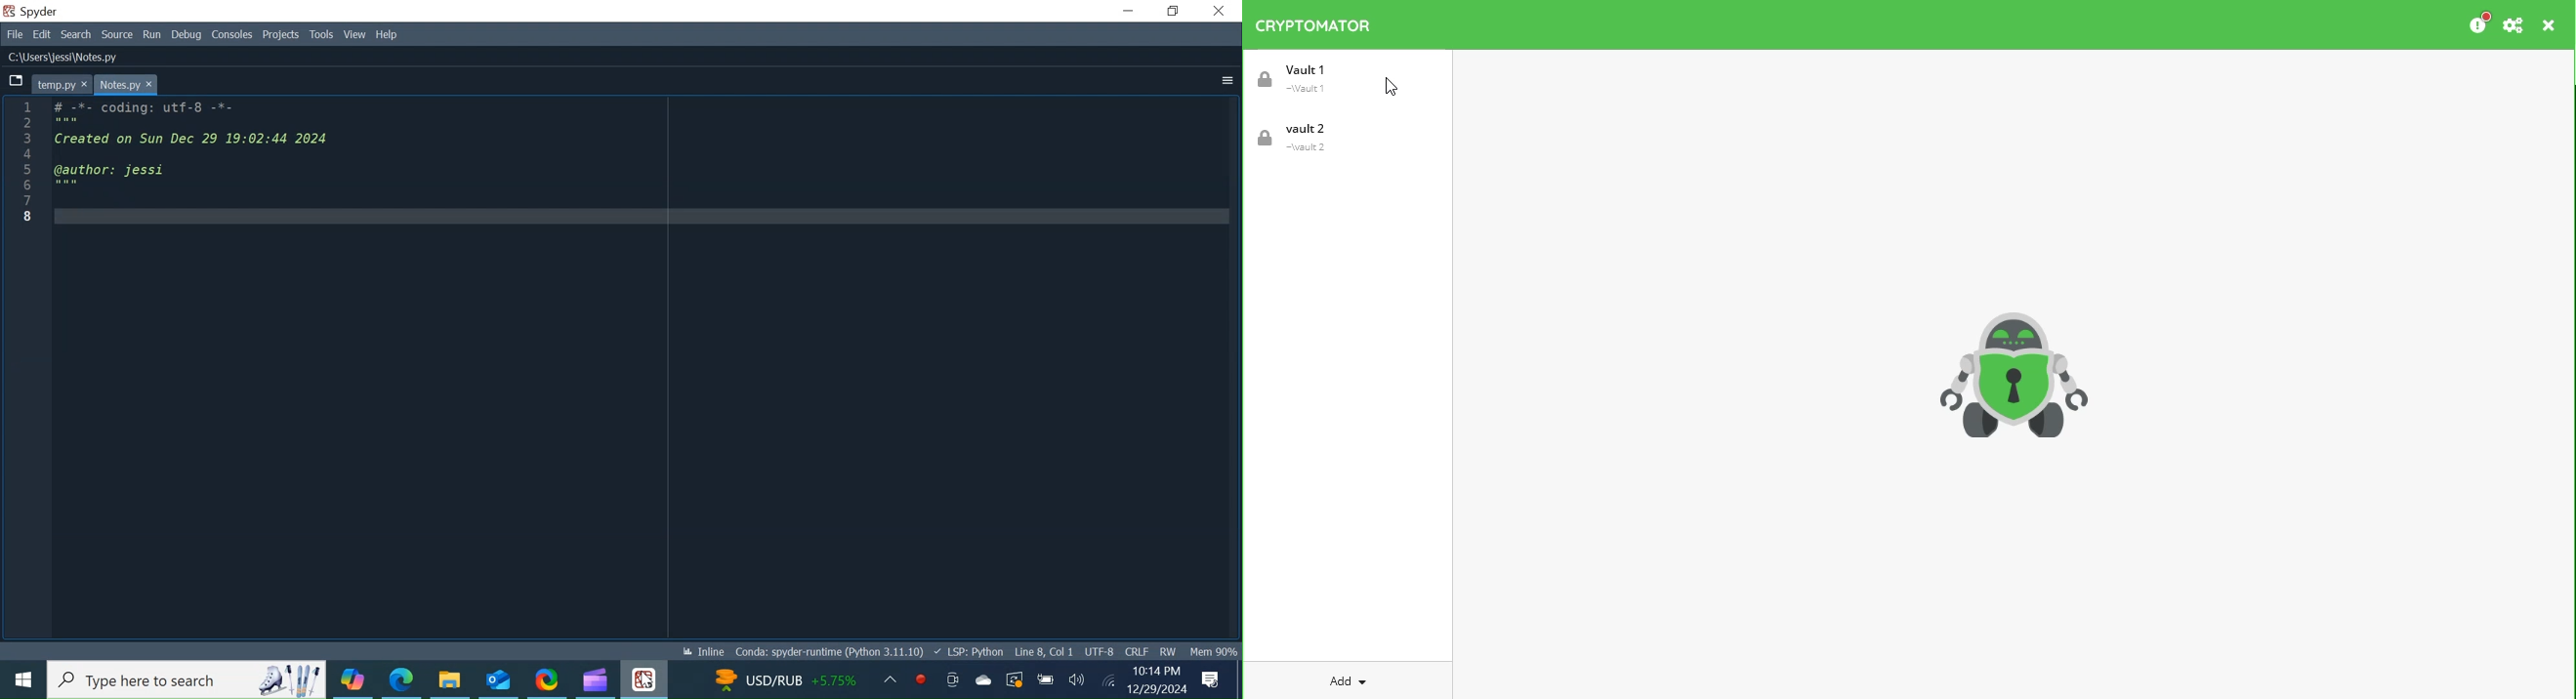  Describe the element at coordinates (321, 33) in the screenshot. I see `Tools` at that location.